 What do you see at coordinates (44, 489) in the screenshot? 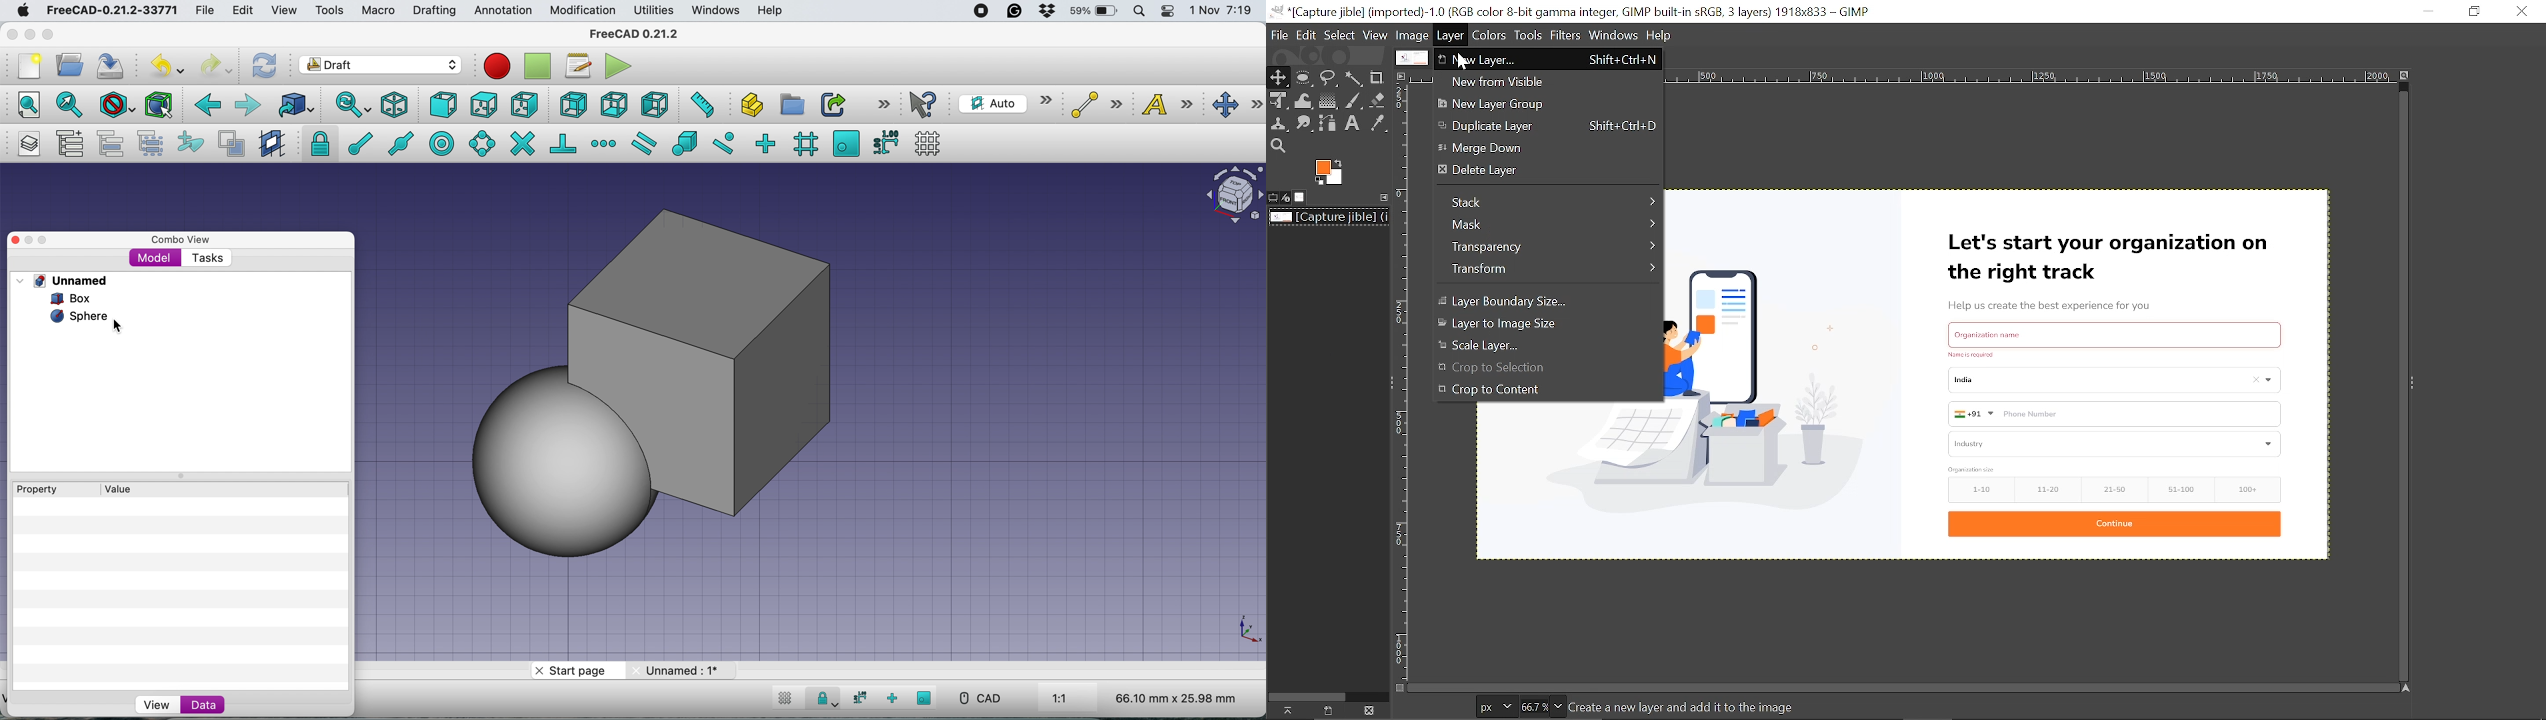
I see `property` at bounding box center [44, 489].